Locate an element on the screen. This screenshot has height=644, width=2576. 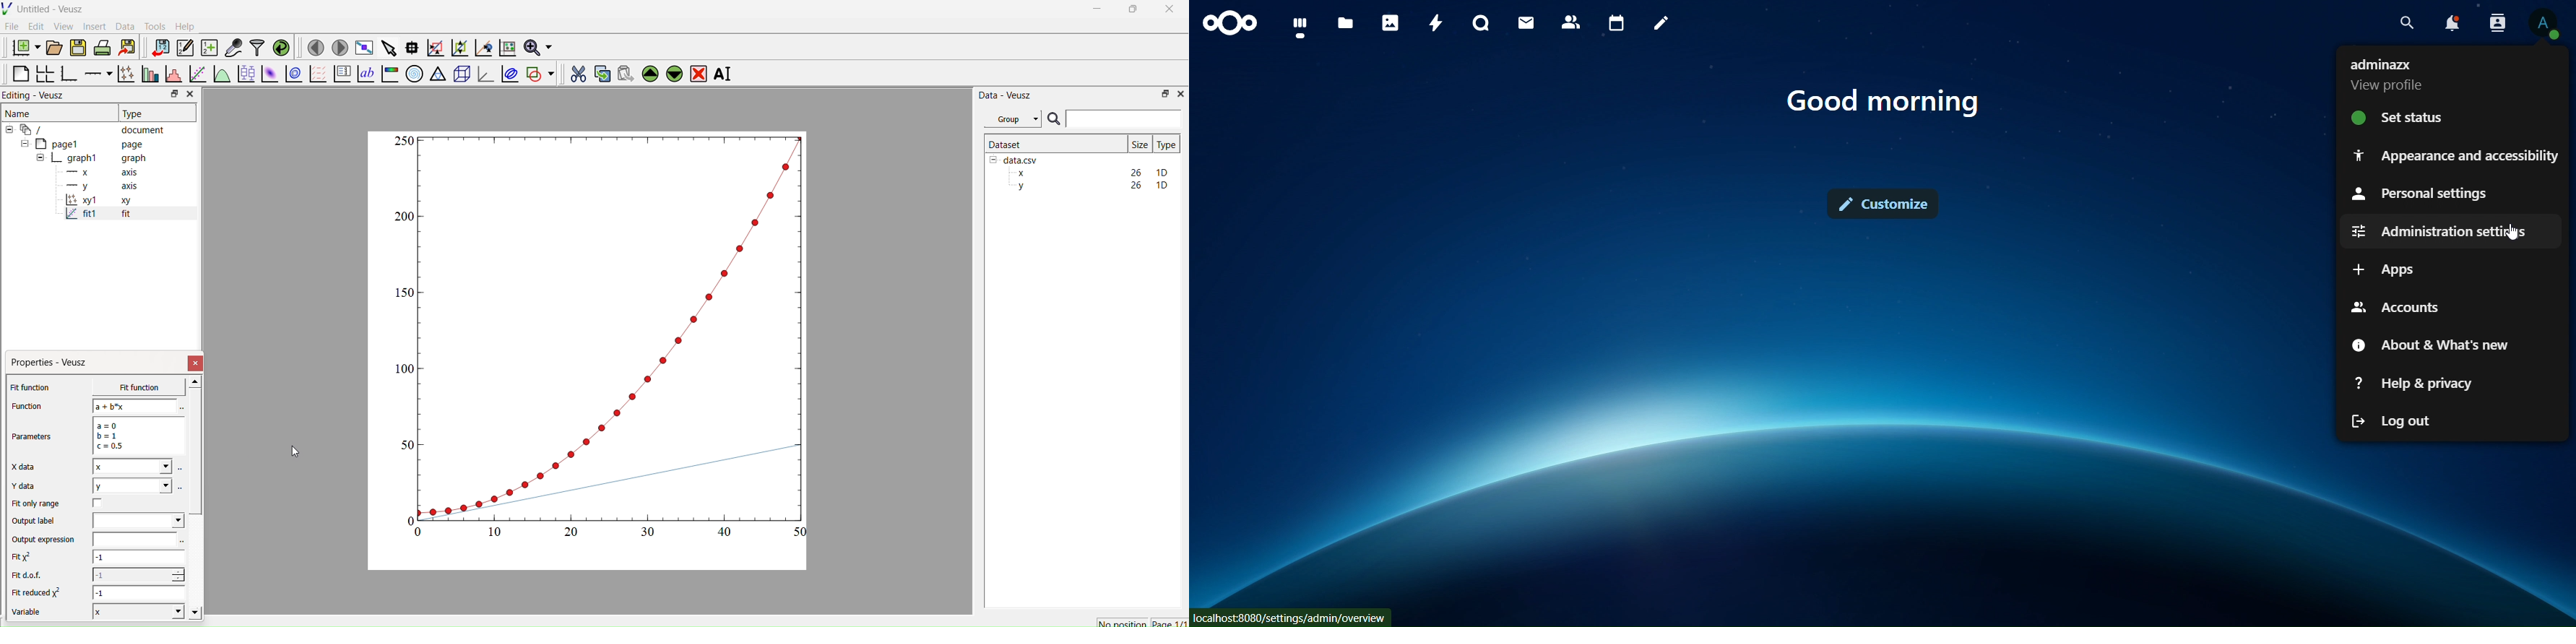
activity is located at coordinates (1436, 20).